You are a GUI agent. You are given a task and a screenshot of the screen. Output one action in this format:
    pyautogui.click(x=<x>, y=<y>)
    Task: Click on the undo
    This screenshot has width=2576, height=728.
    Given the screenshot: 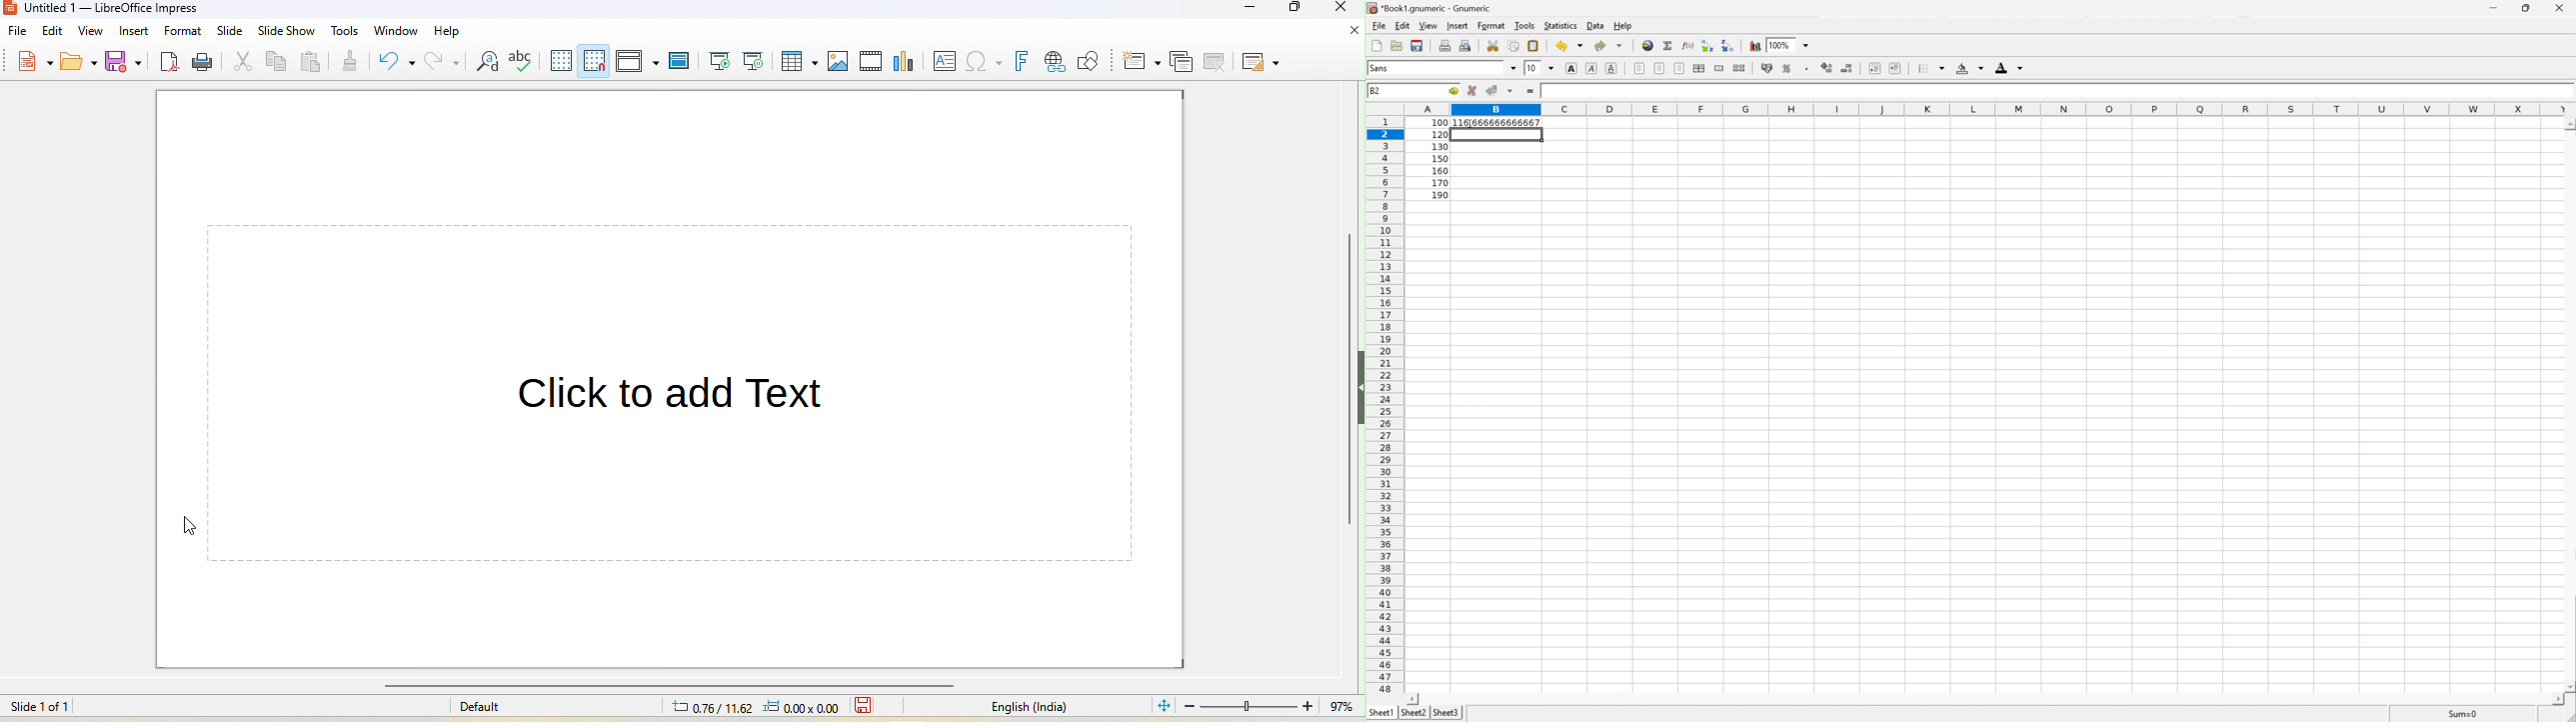 What is the action you would take?
    pyautogui.click(x=397, y=62)
    